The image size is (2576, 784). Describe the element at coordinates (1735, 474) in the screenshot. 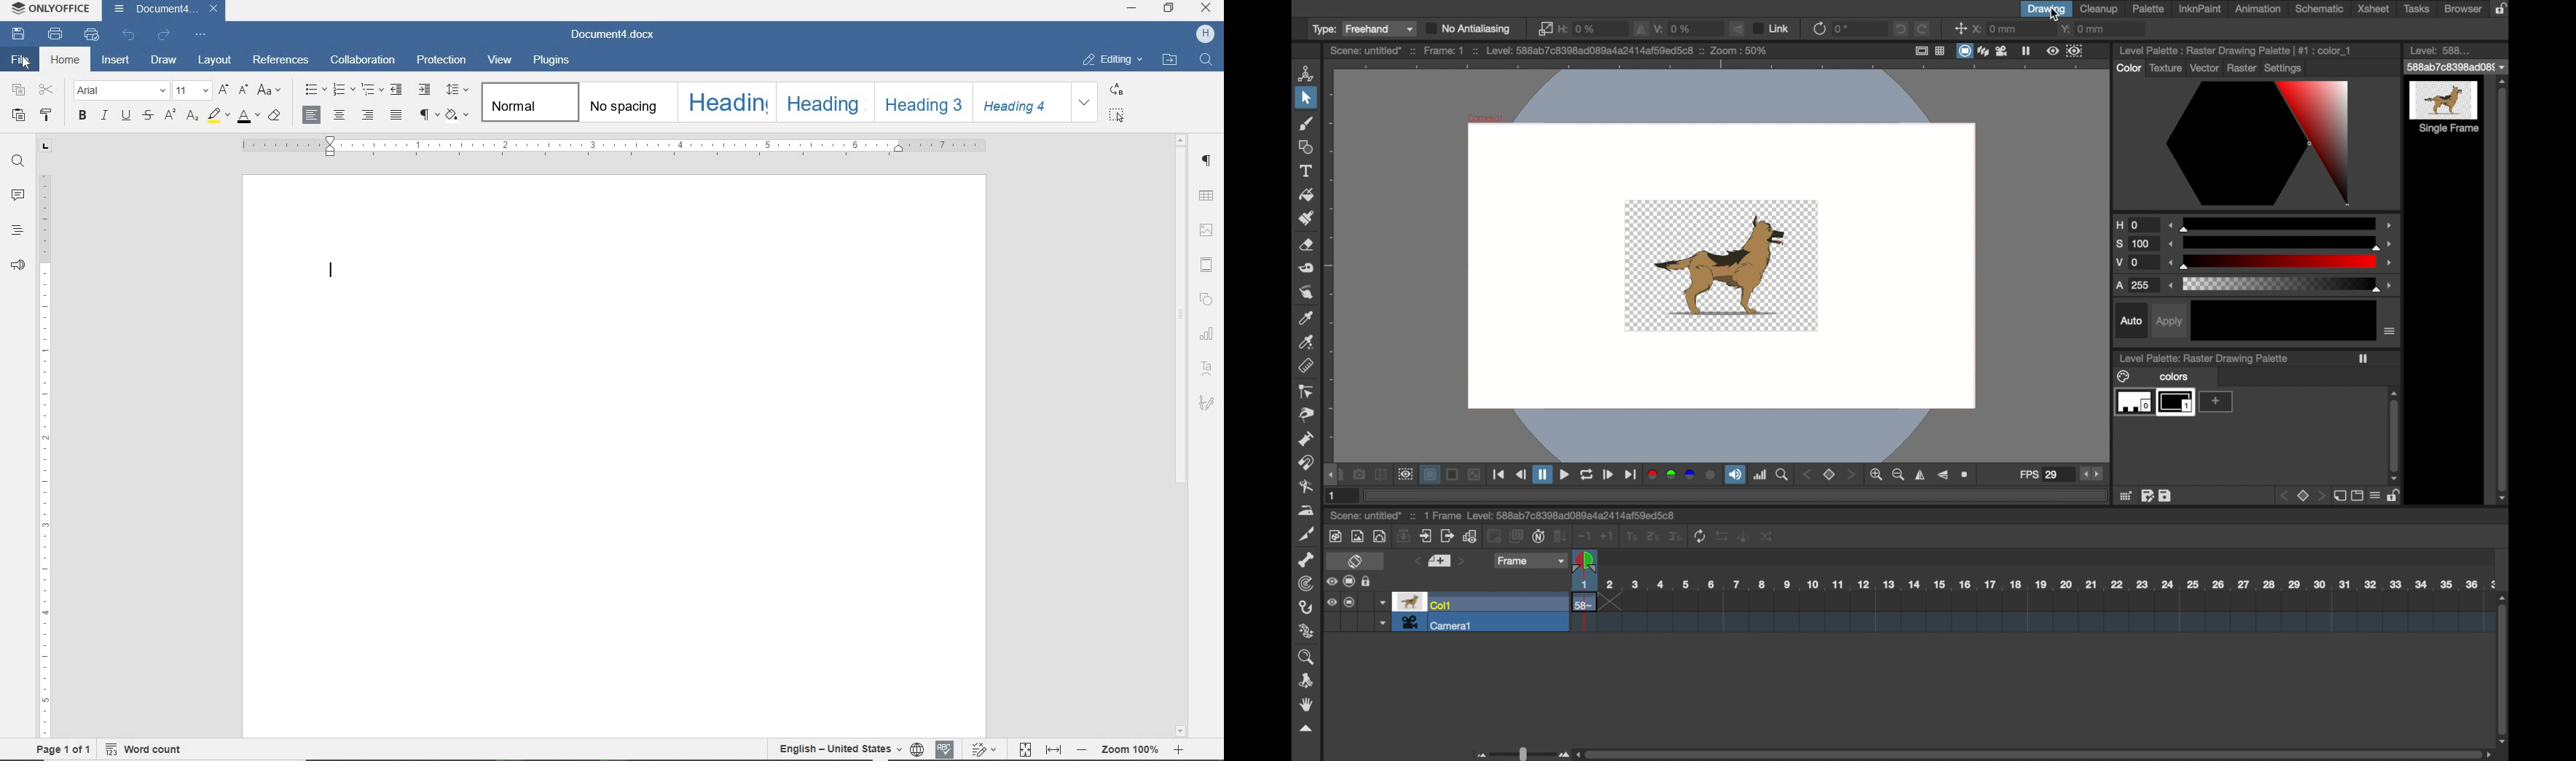

I see `soundtrack` at that location.